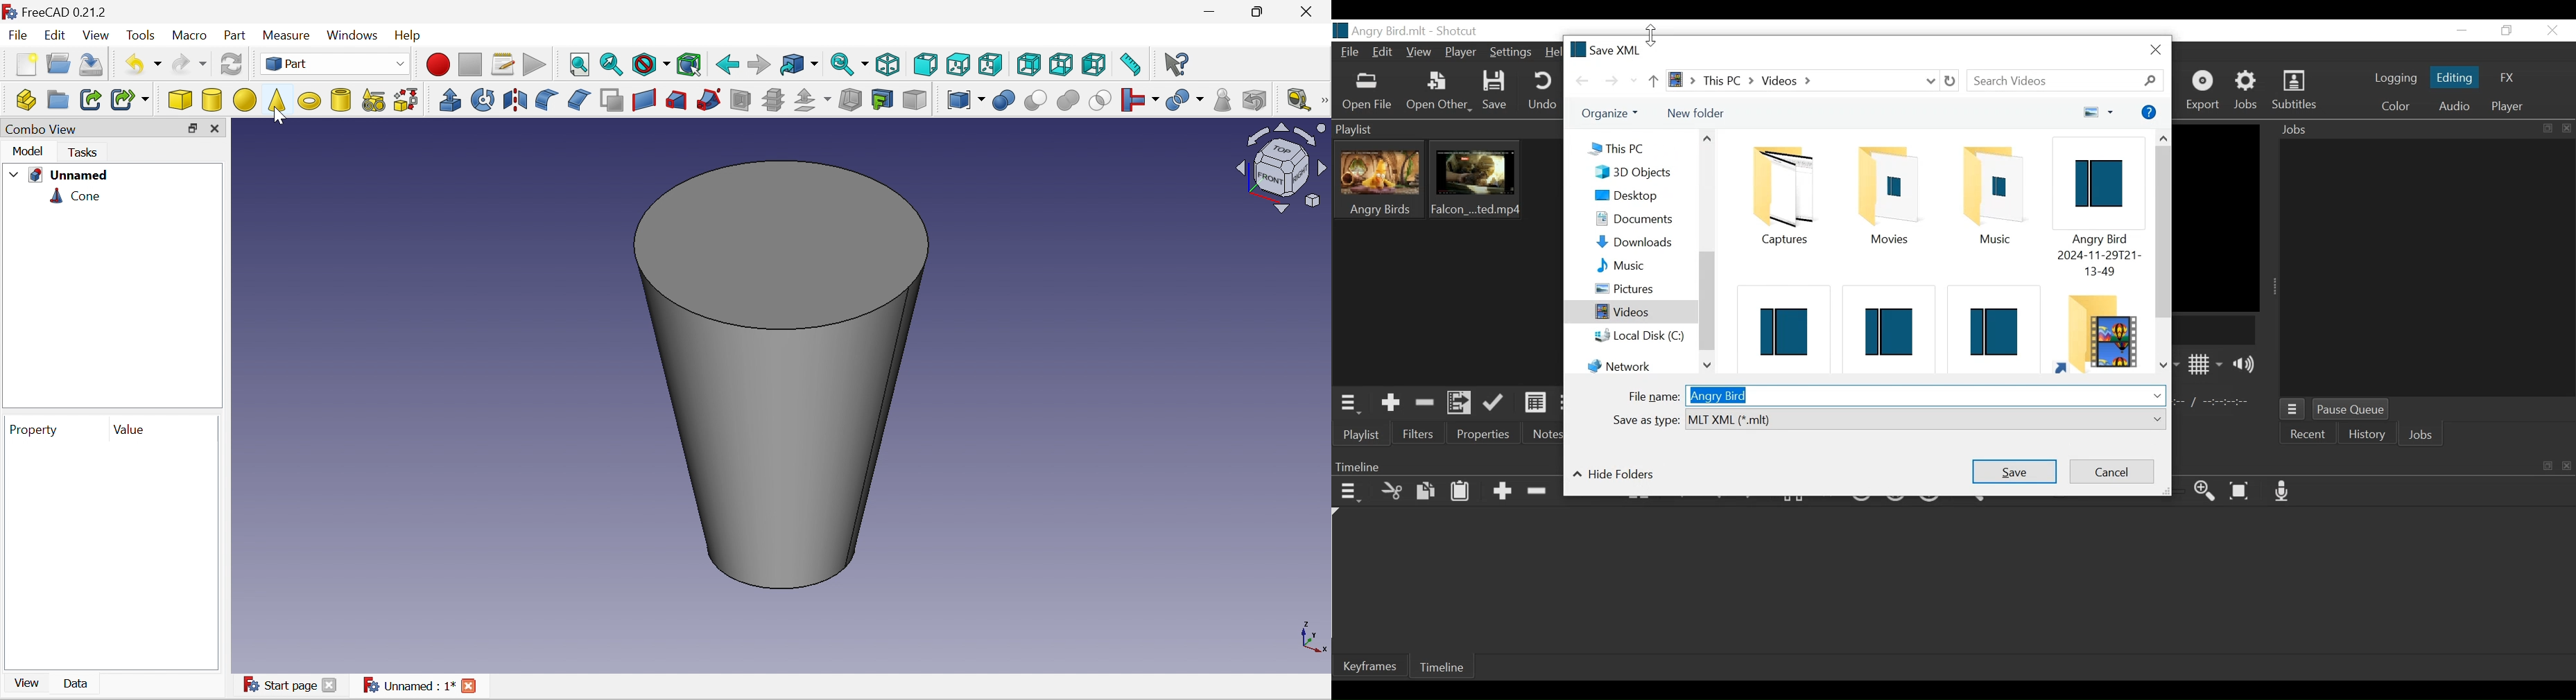 The image size is (2576, 700). What do you see at coordinates (1459, 54) in the screenshot?
I see `Player` at bounding box center [1459, 54].